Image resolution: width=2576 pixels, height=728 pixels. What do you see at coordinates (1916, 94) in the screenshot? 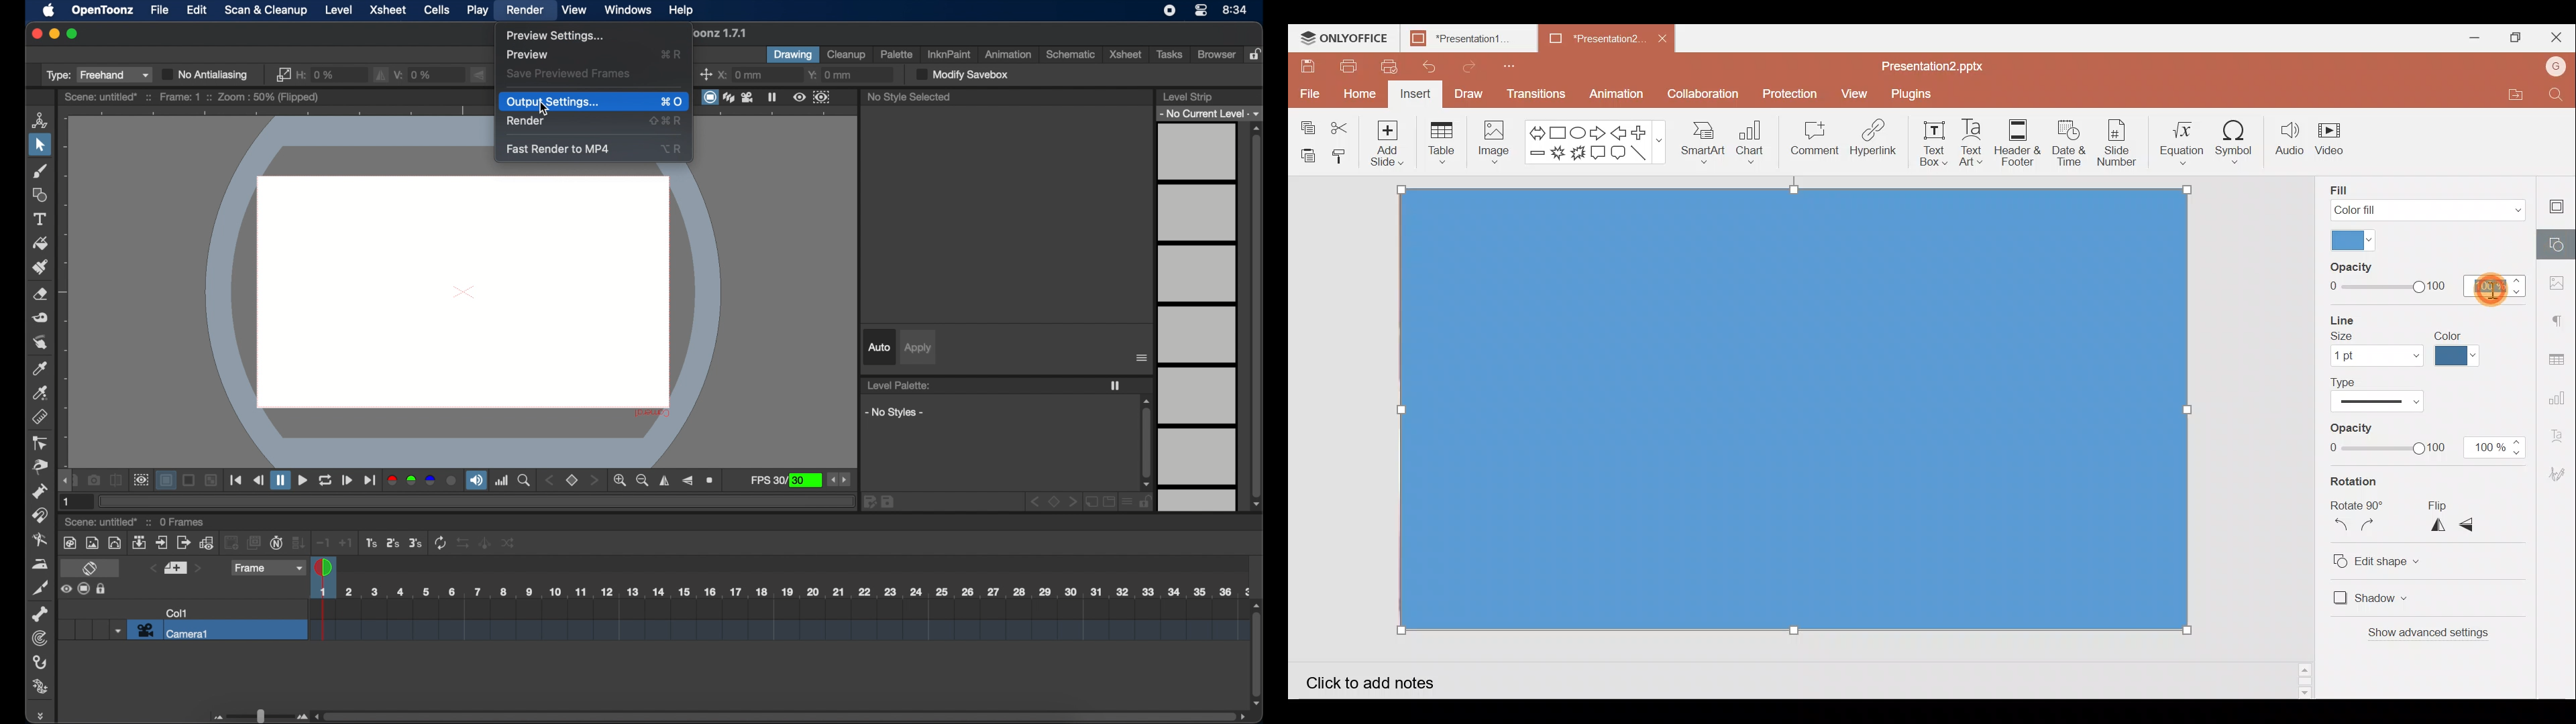
I see `Plugins` at bounding box center [1916, 94].